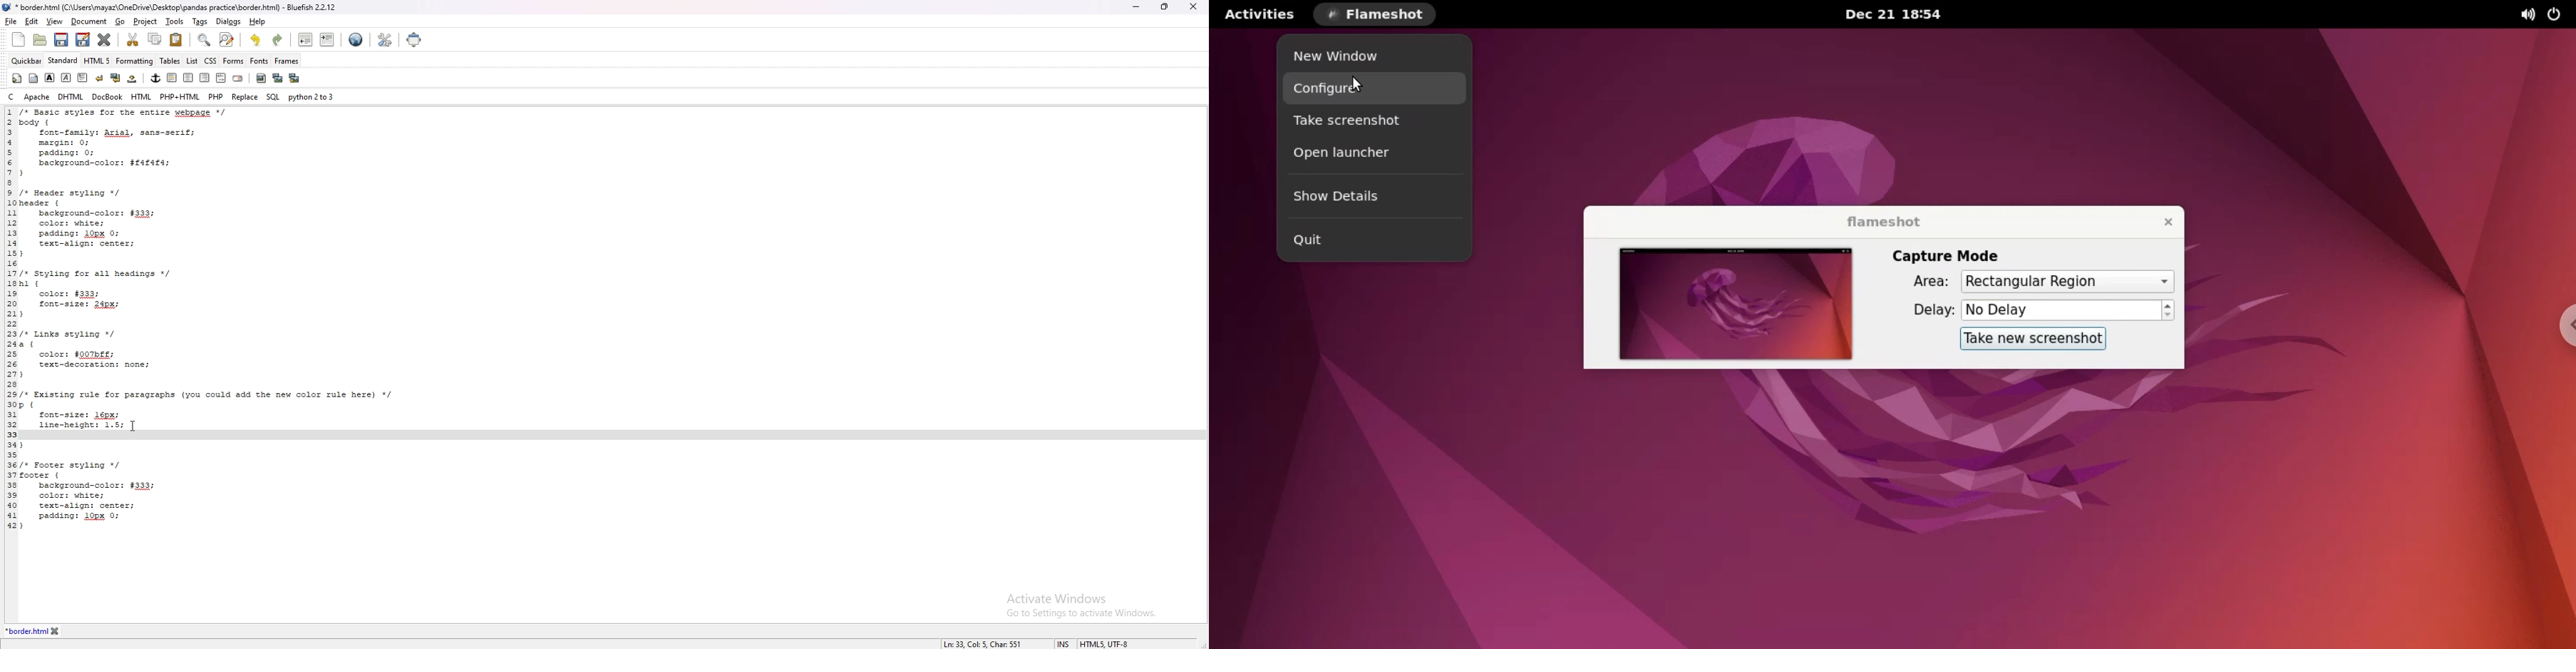  I want to click on python 2to3, so click(312, 97).